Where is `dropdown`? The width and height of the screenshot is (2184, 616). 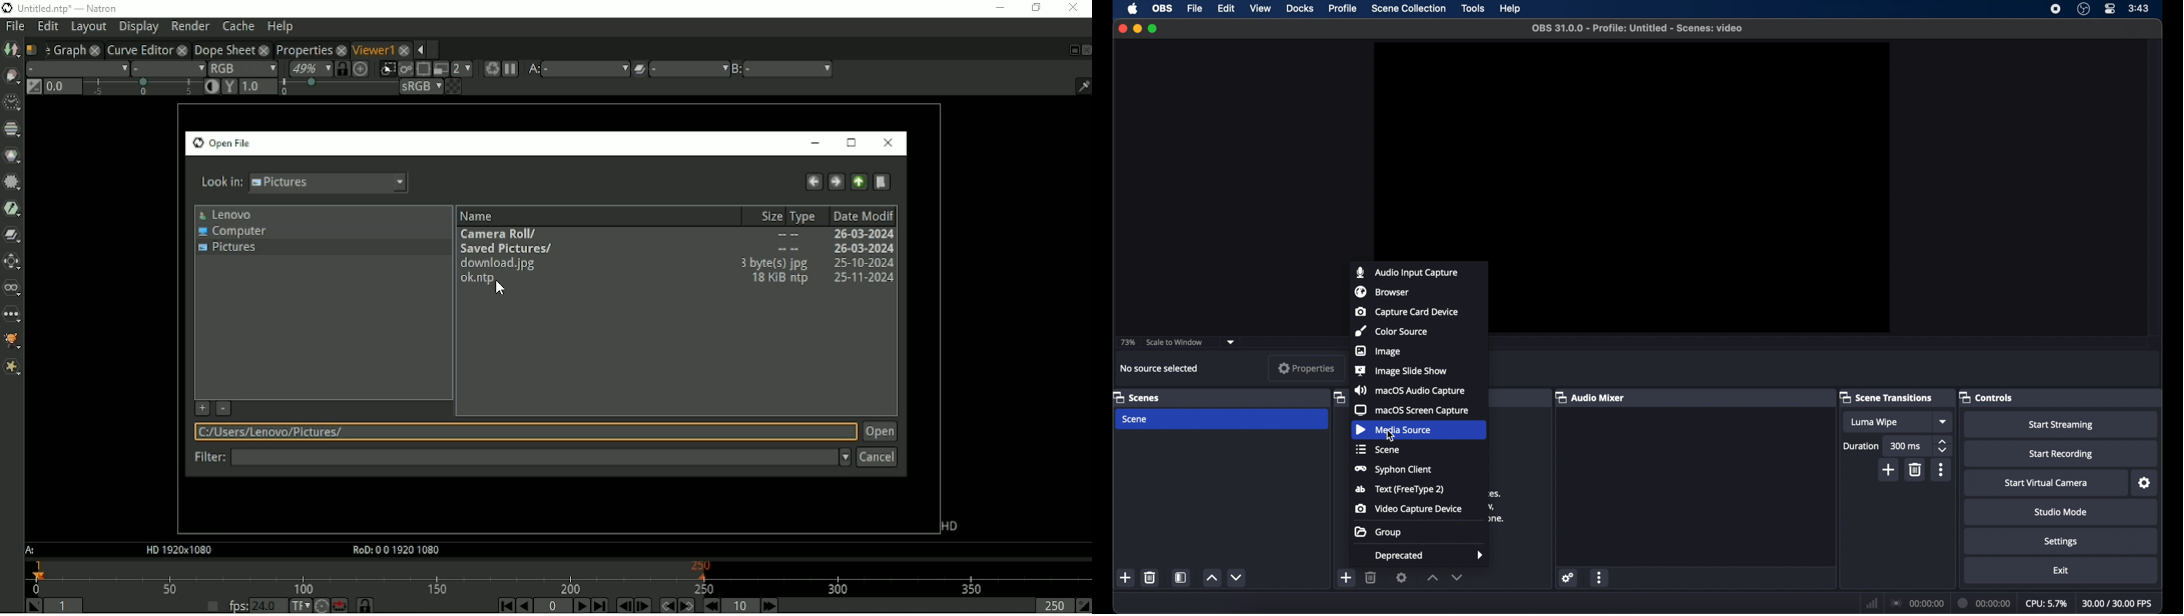
dropdown is located at coordinates (1231, 342).